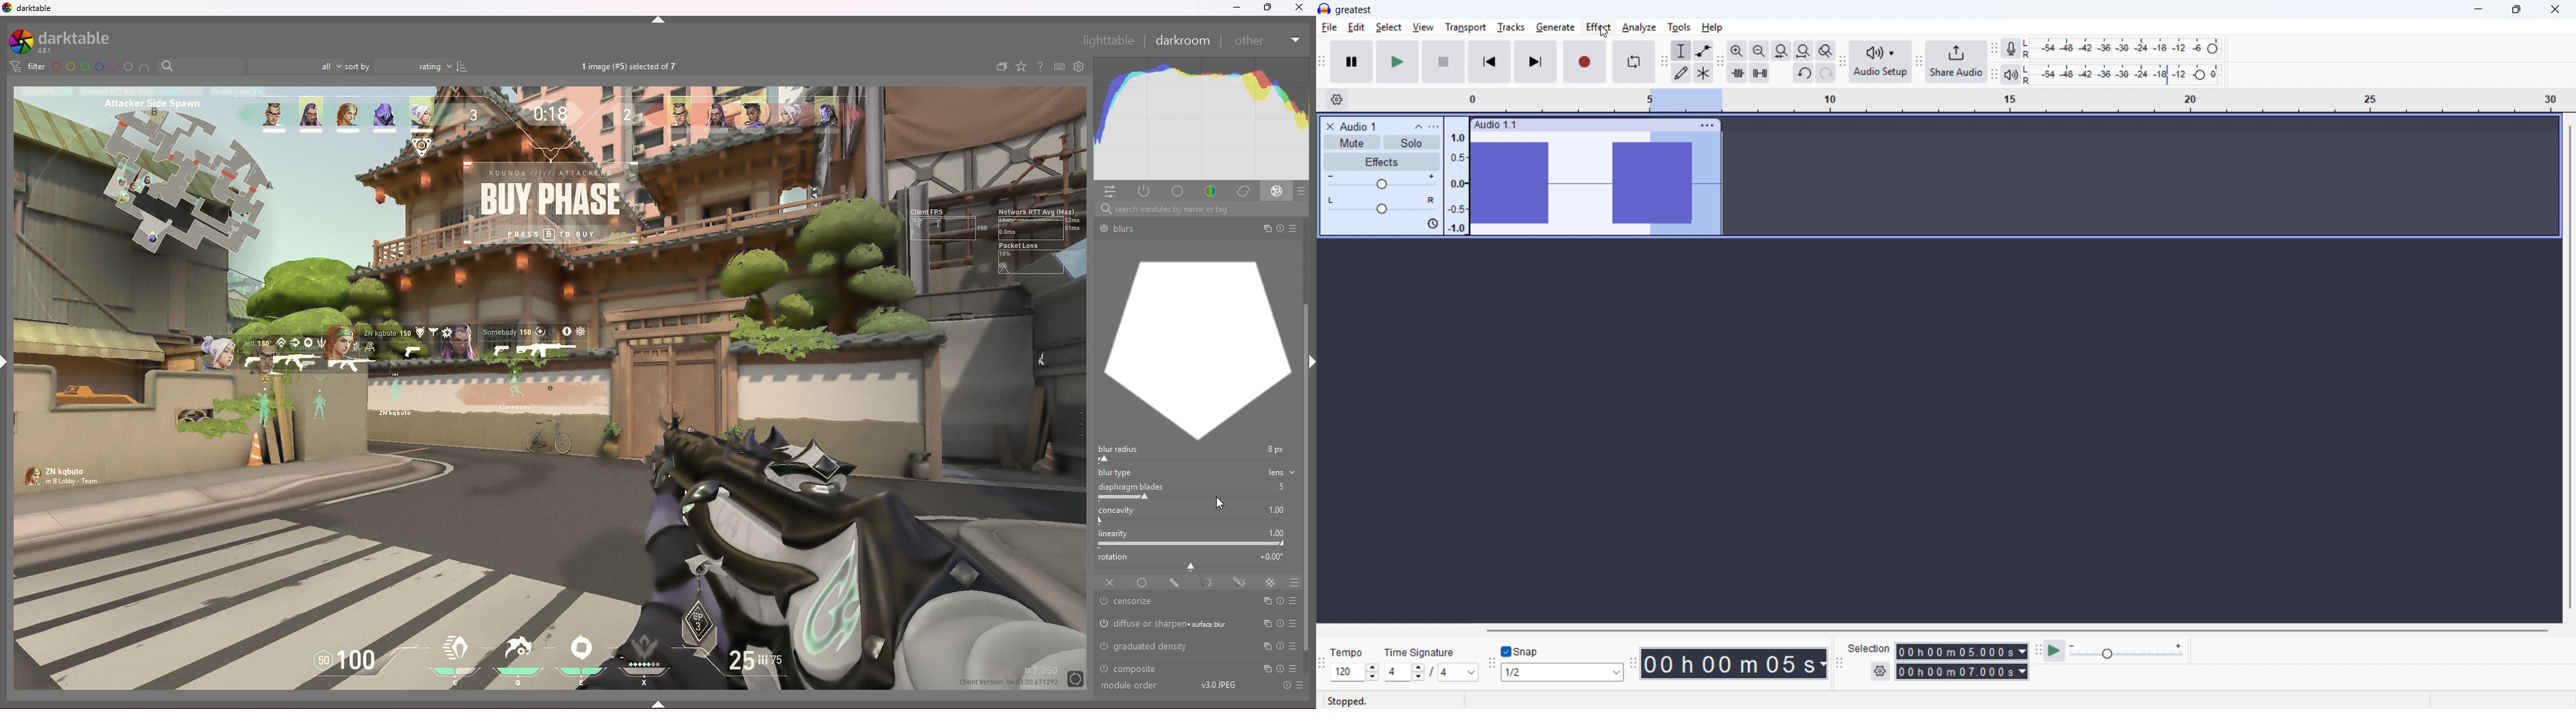 This screenshot has height=728, width=2576. I want to click on Selection toolbar , so click(1841, 665).